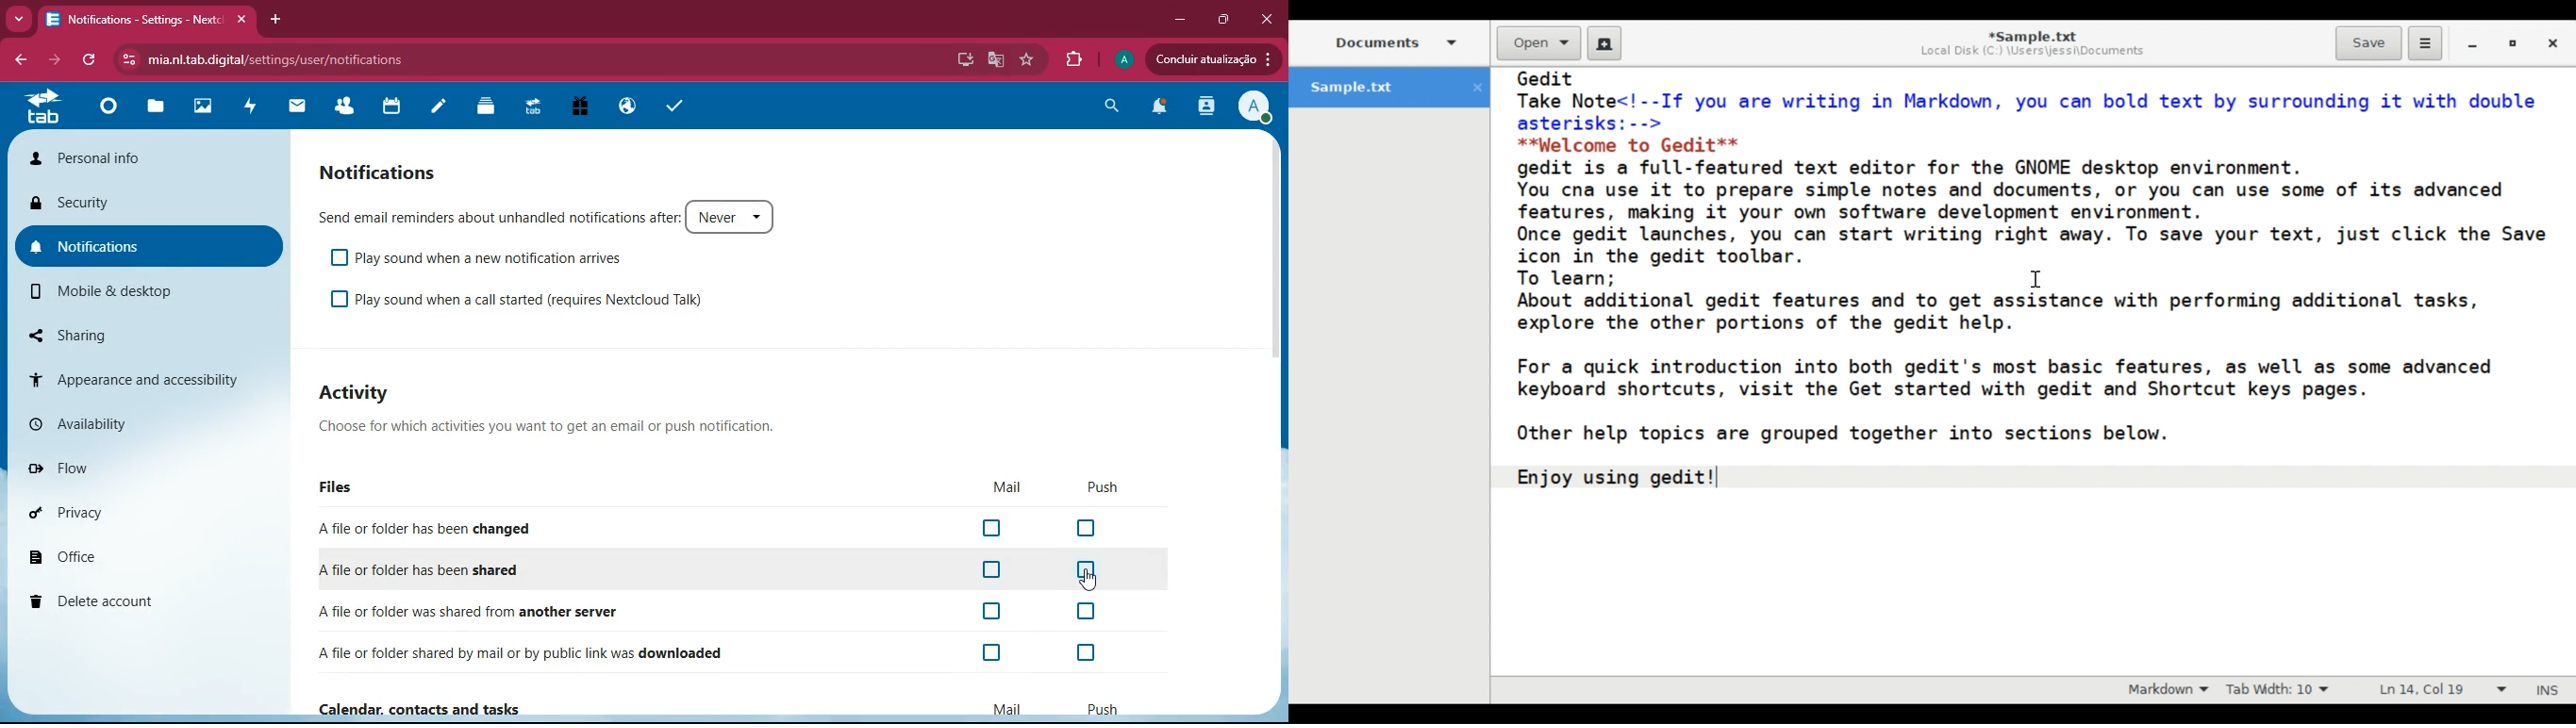 The image size is (2576, 728). Describe the element at coordinates (410, 707) in the screenshot. I see `calender, contacts and tasks` at that location.